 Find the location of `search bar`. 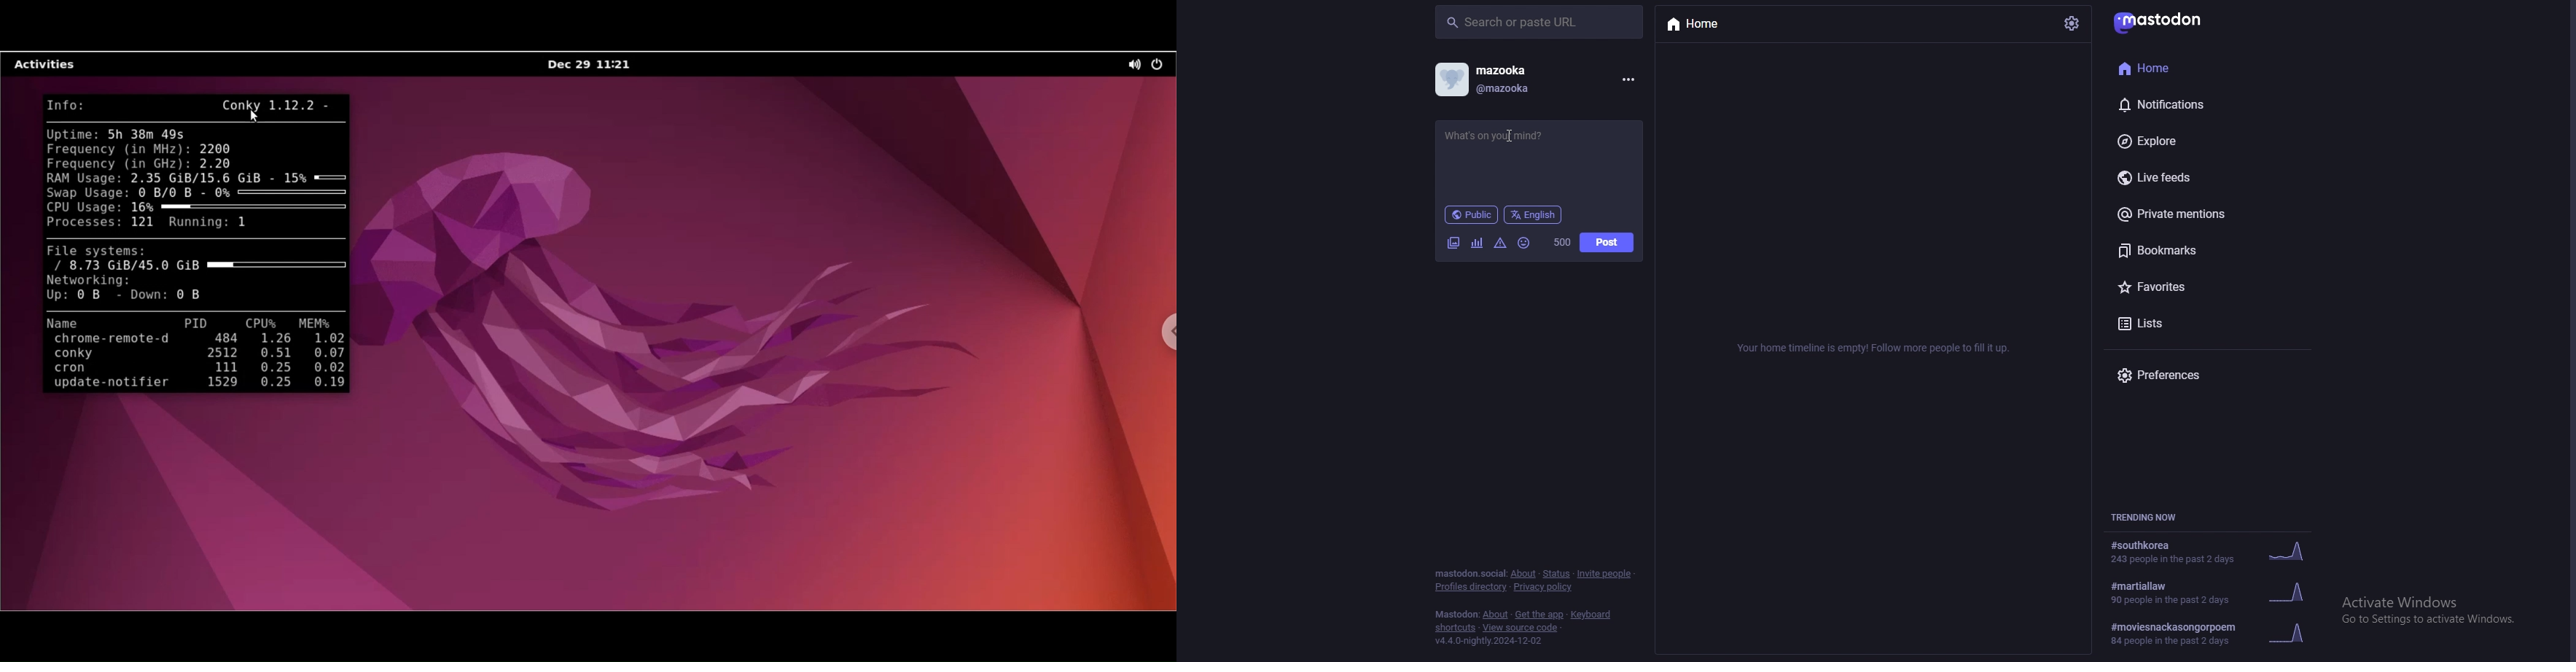

search bar is located at coordinates (1539, 23).